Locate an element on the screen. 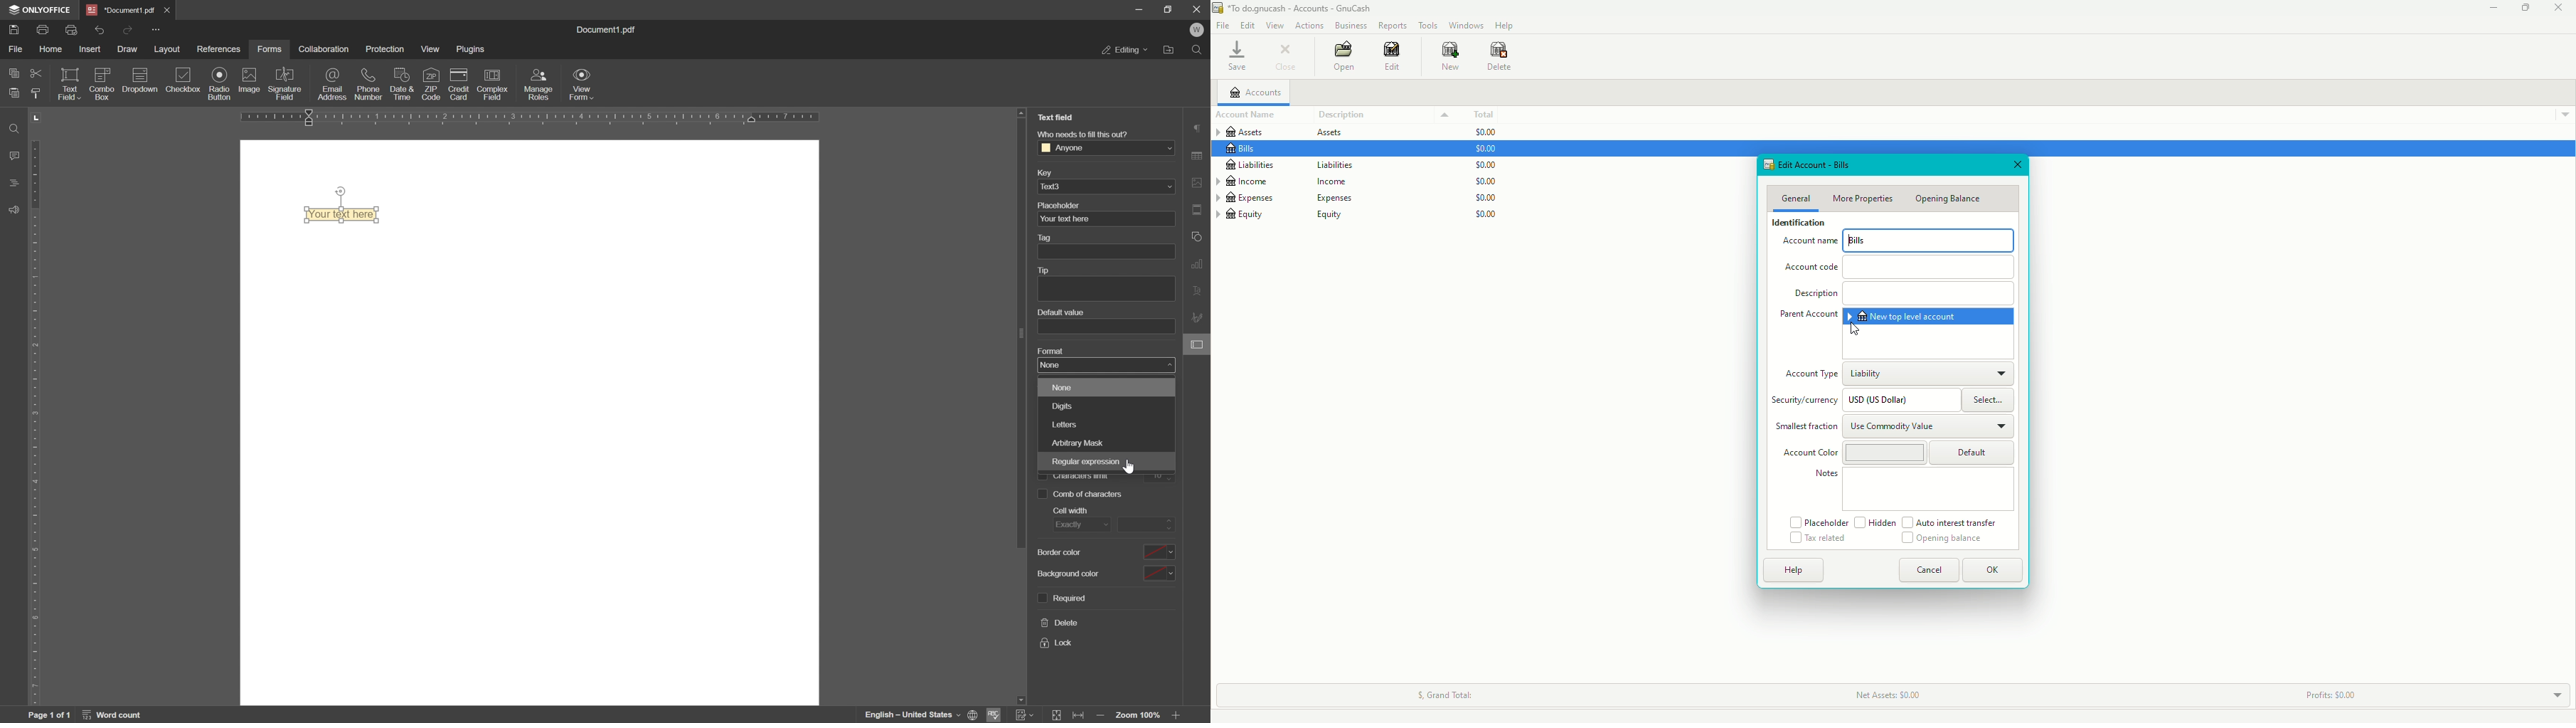 This screenshot has height=728, width=2576. scroll bar is located at coordinates (1017, 337).